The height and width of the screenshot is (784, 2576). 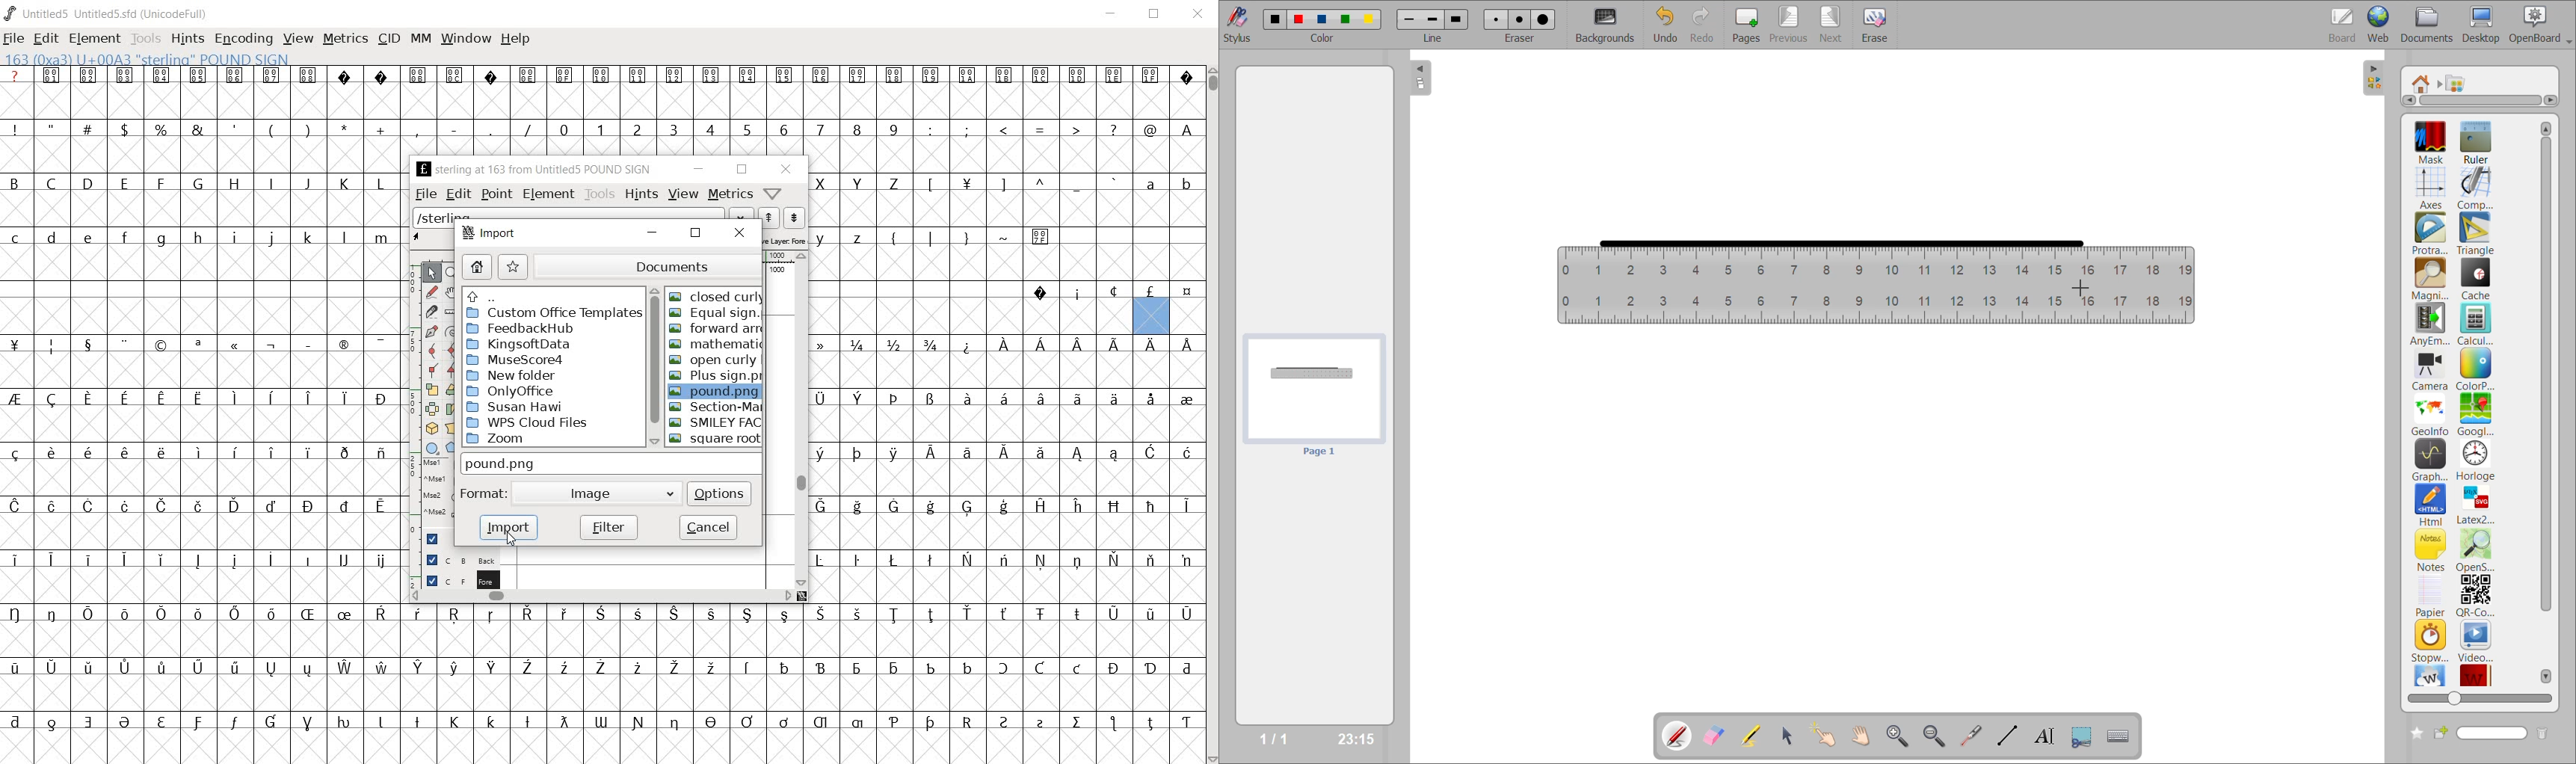 I want to click on Guide layer, so click(x=434, y=539).